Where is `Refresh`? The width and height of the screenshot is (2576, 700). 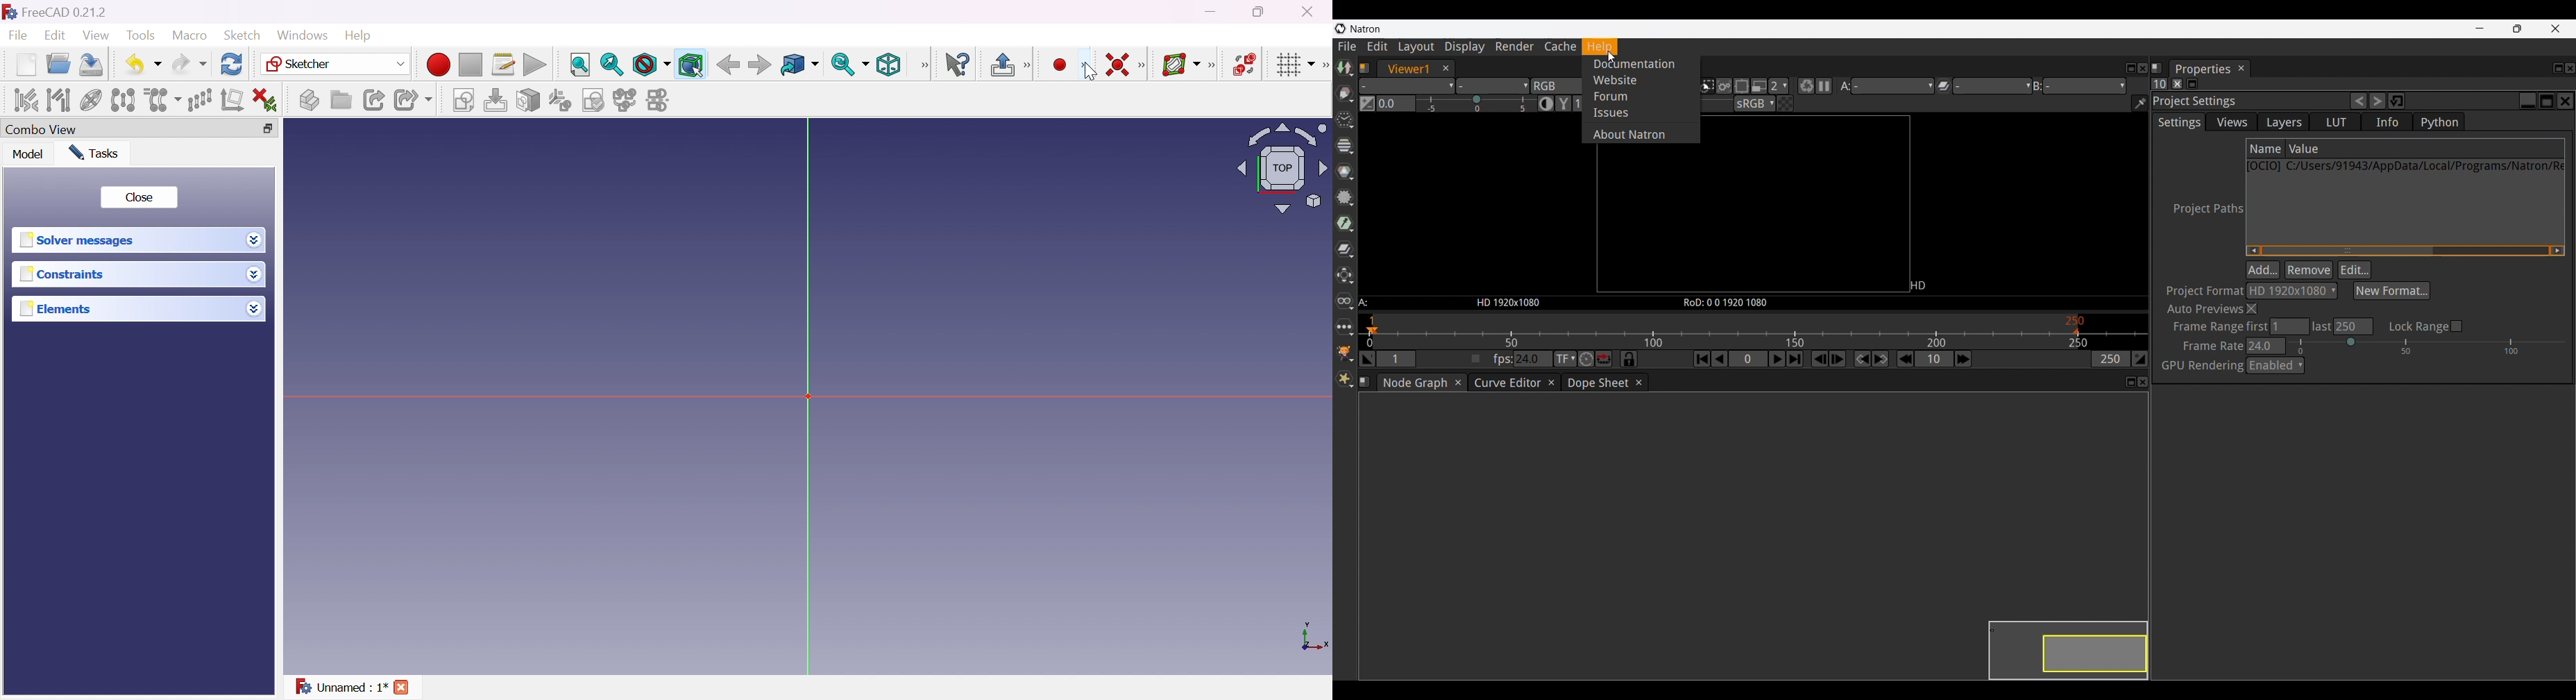
Refresh is located at coordinates (233, 64).